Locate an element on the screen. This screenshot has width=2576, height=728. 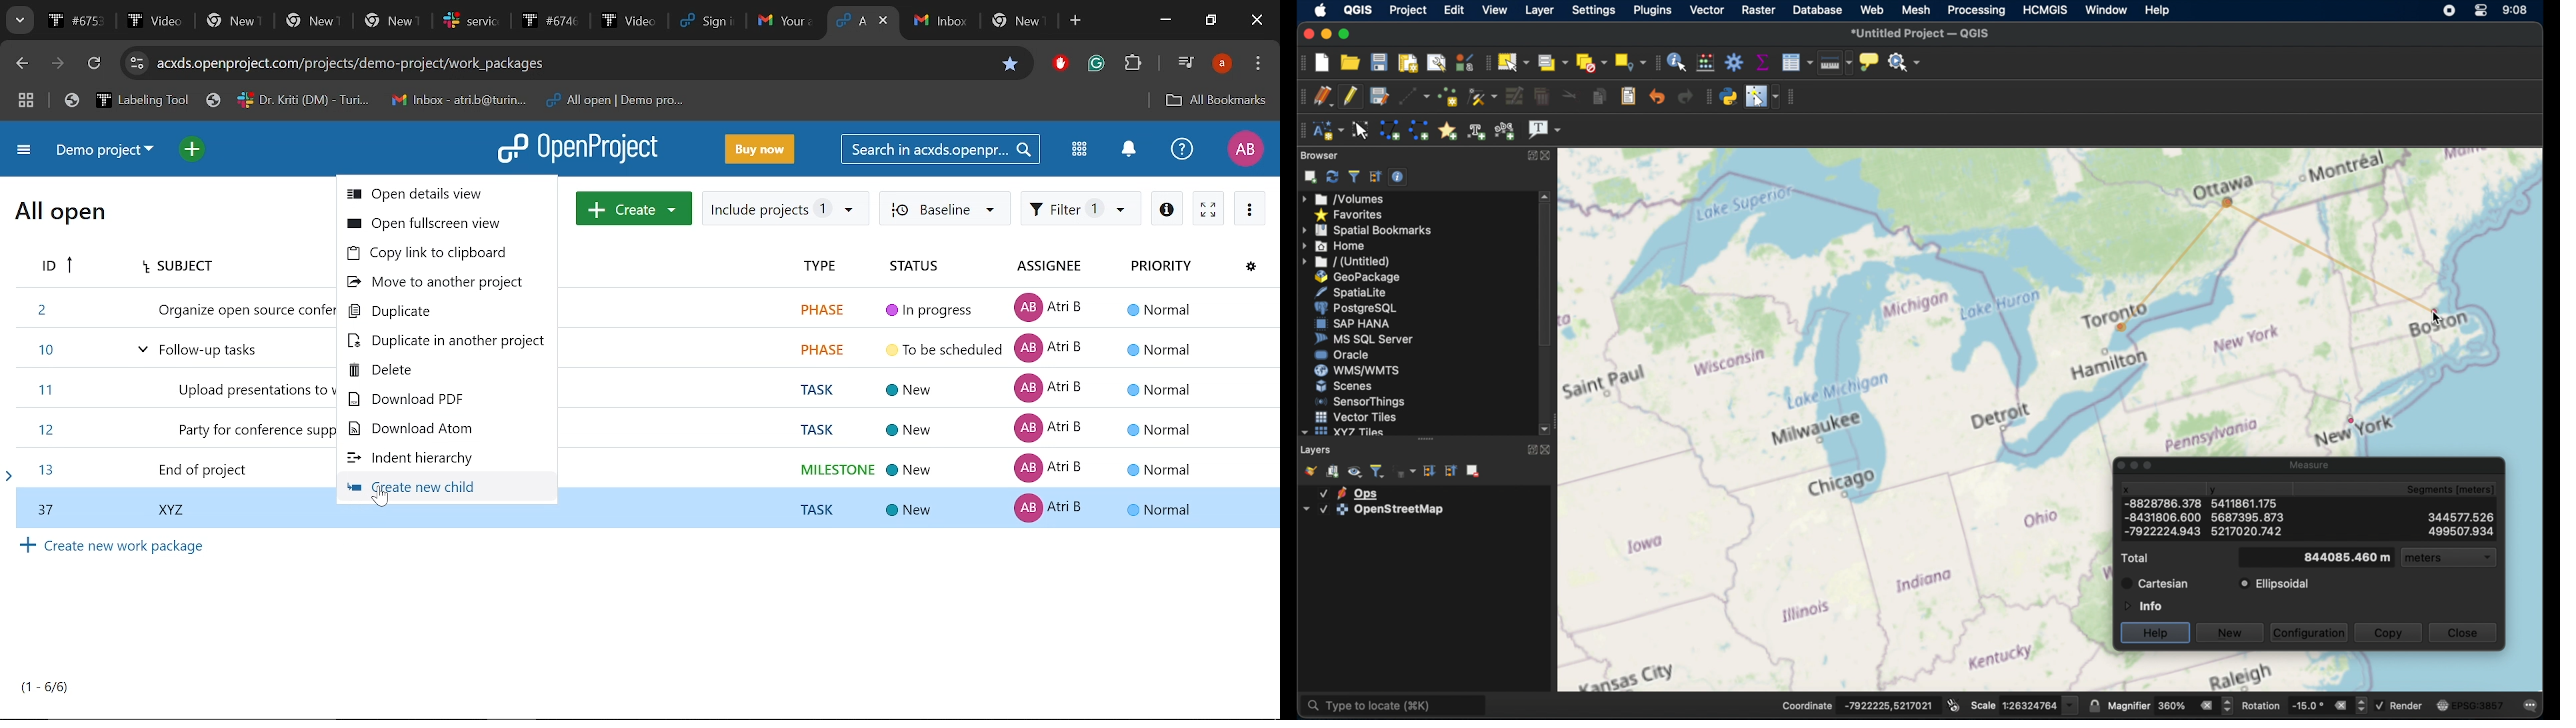
Modules is located at coordinates (1079, 149).